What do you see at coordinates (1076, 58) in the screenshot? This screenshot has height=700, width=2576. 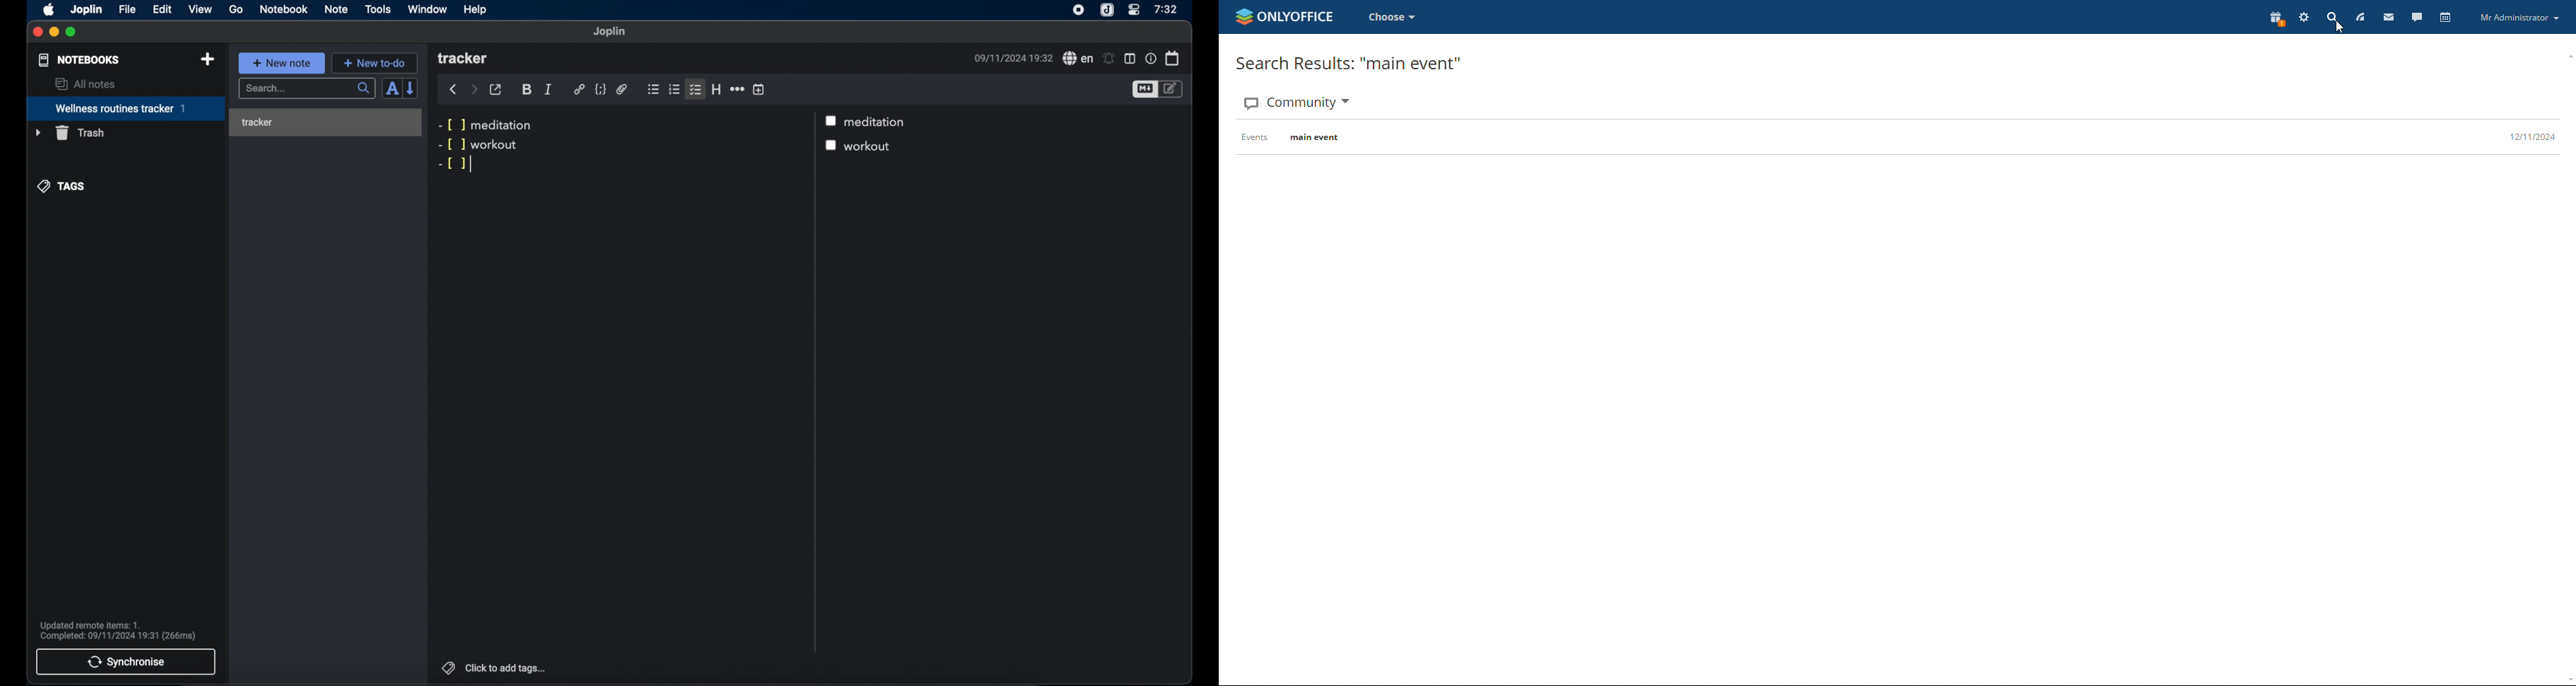 I see `spell check` at bounding box center [1076, 58].